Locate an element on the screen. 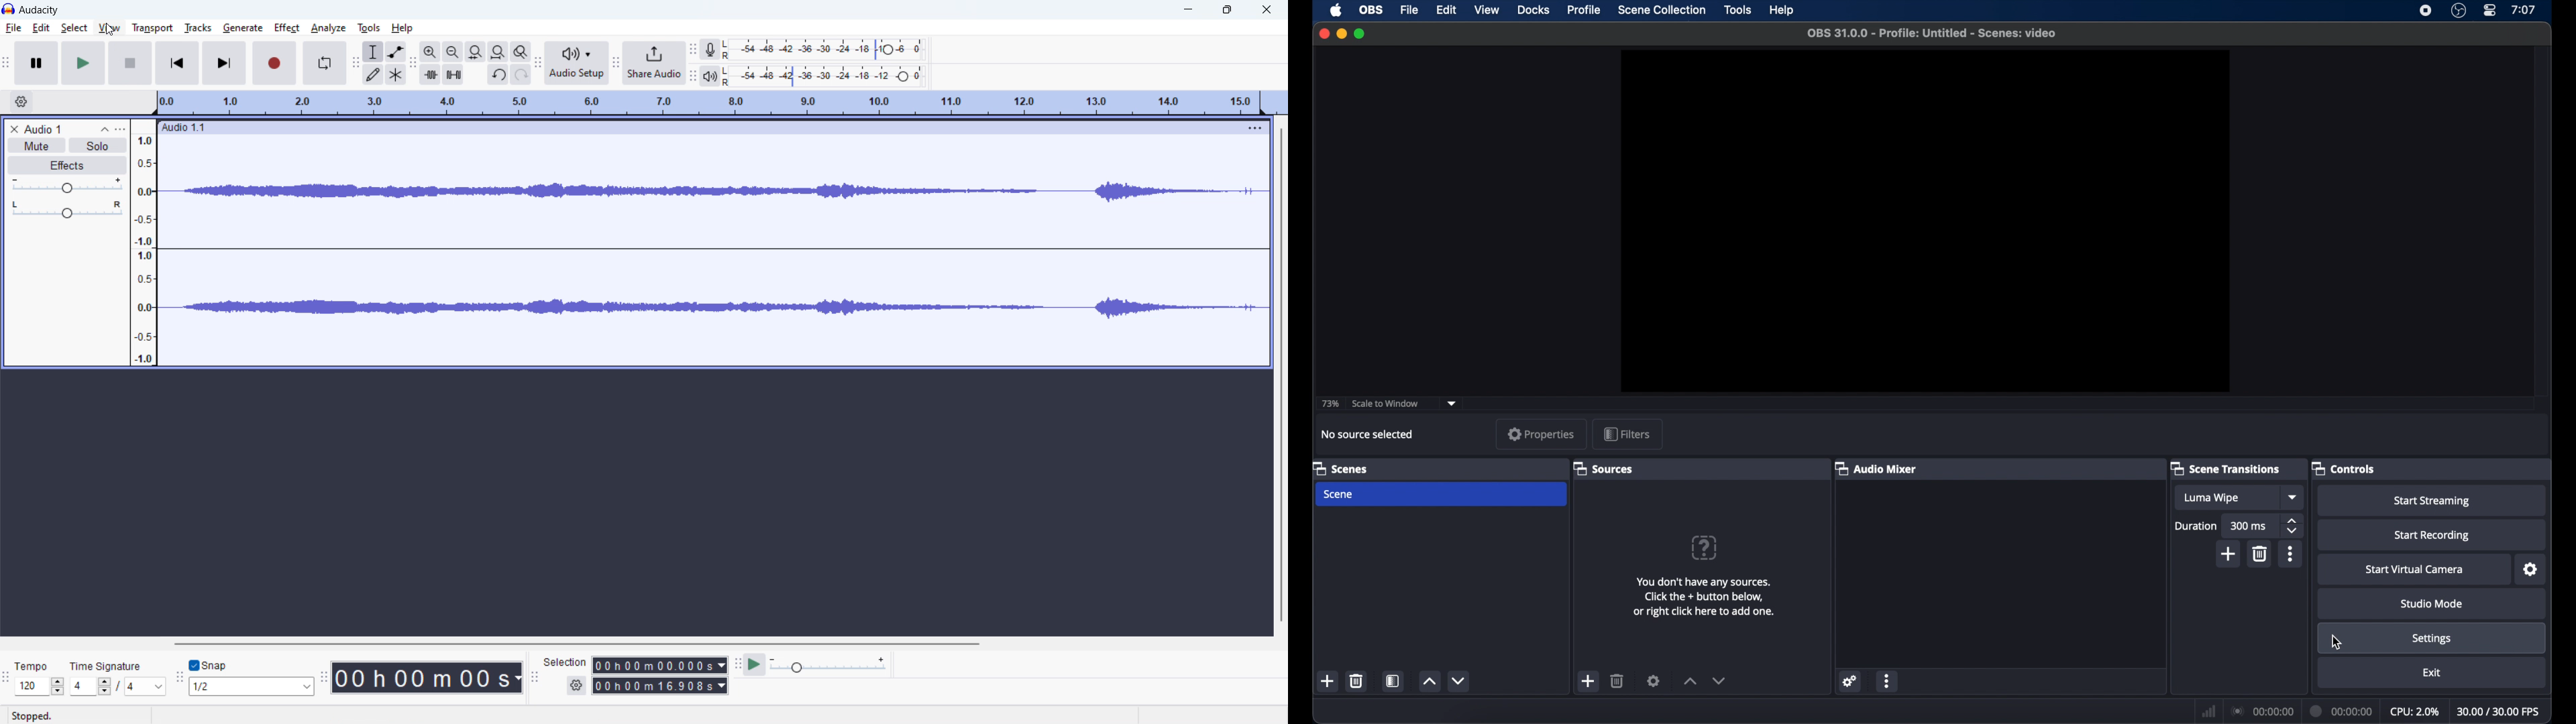  file name is located at coordinates (1931, 34).